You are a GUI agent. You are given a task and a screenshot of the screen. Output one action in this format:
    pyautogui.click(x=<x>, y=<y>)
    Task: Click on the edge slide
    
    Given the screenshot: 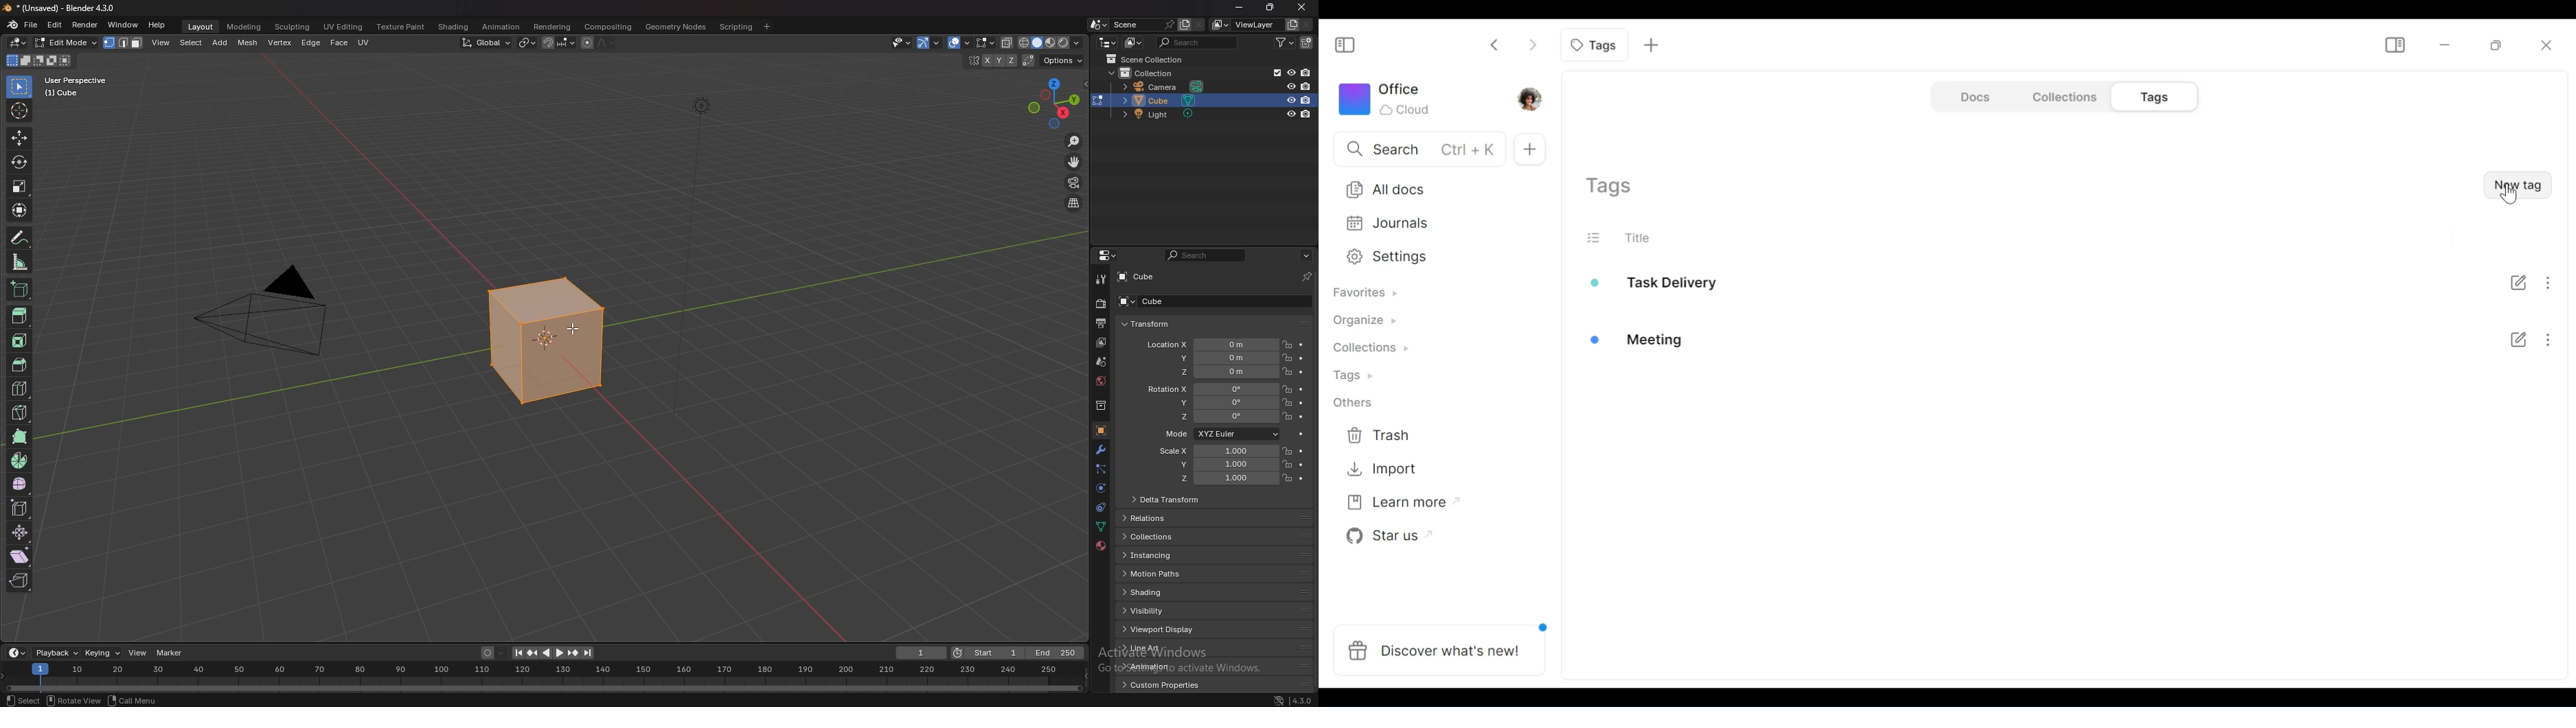 What is the action you would take?
    pyautogui.click(x=20, y=507)
    